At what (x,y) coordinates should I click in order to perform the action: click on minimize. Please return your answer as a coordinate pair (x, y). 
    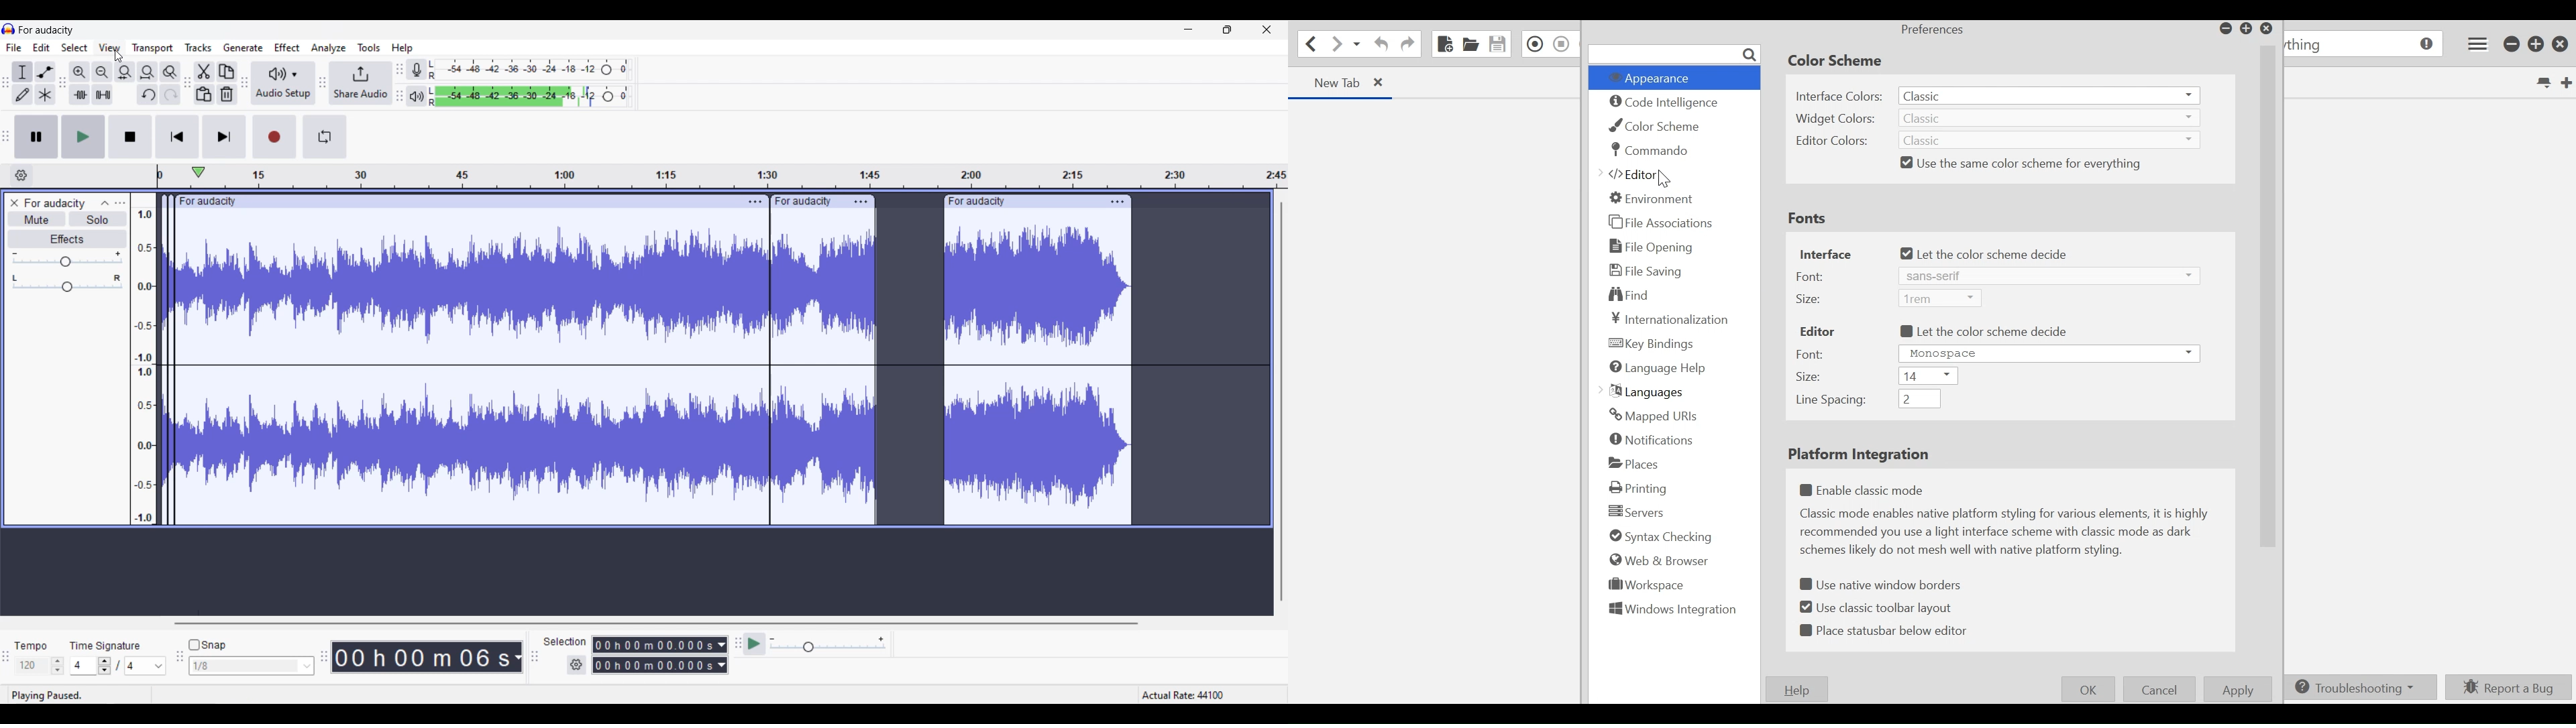
    Looking at the image, I should click on (2512, 44).